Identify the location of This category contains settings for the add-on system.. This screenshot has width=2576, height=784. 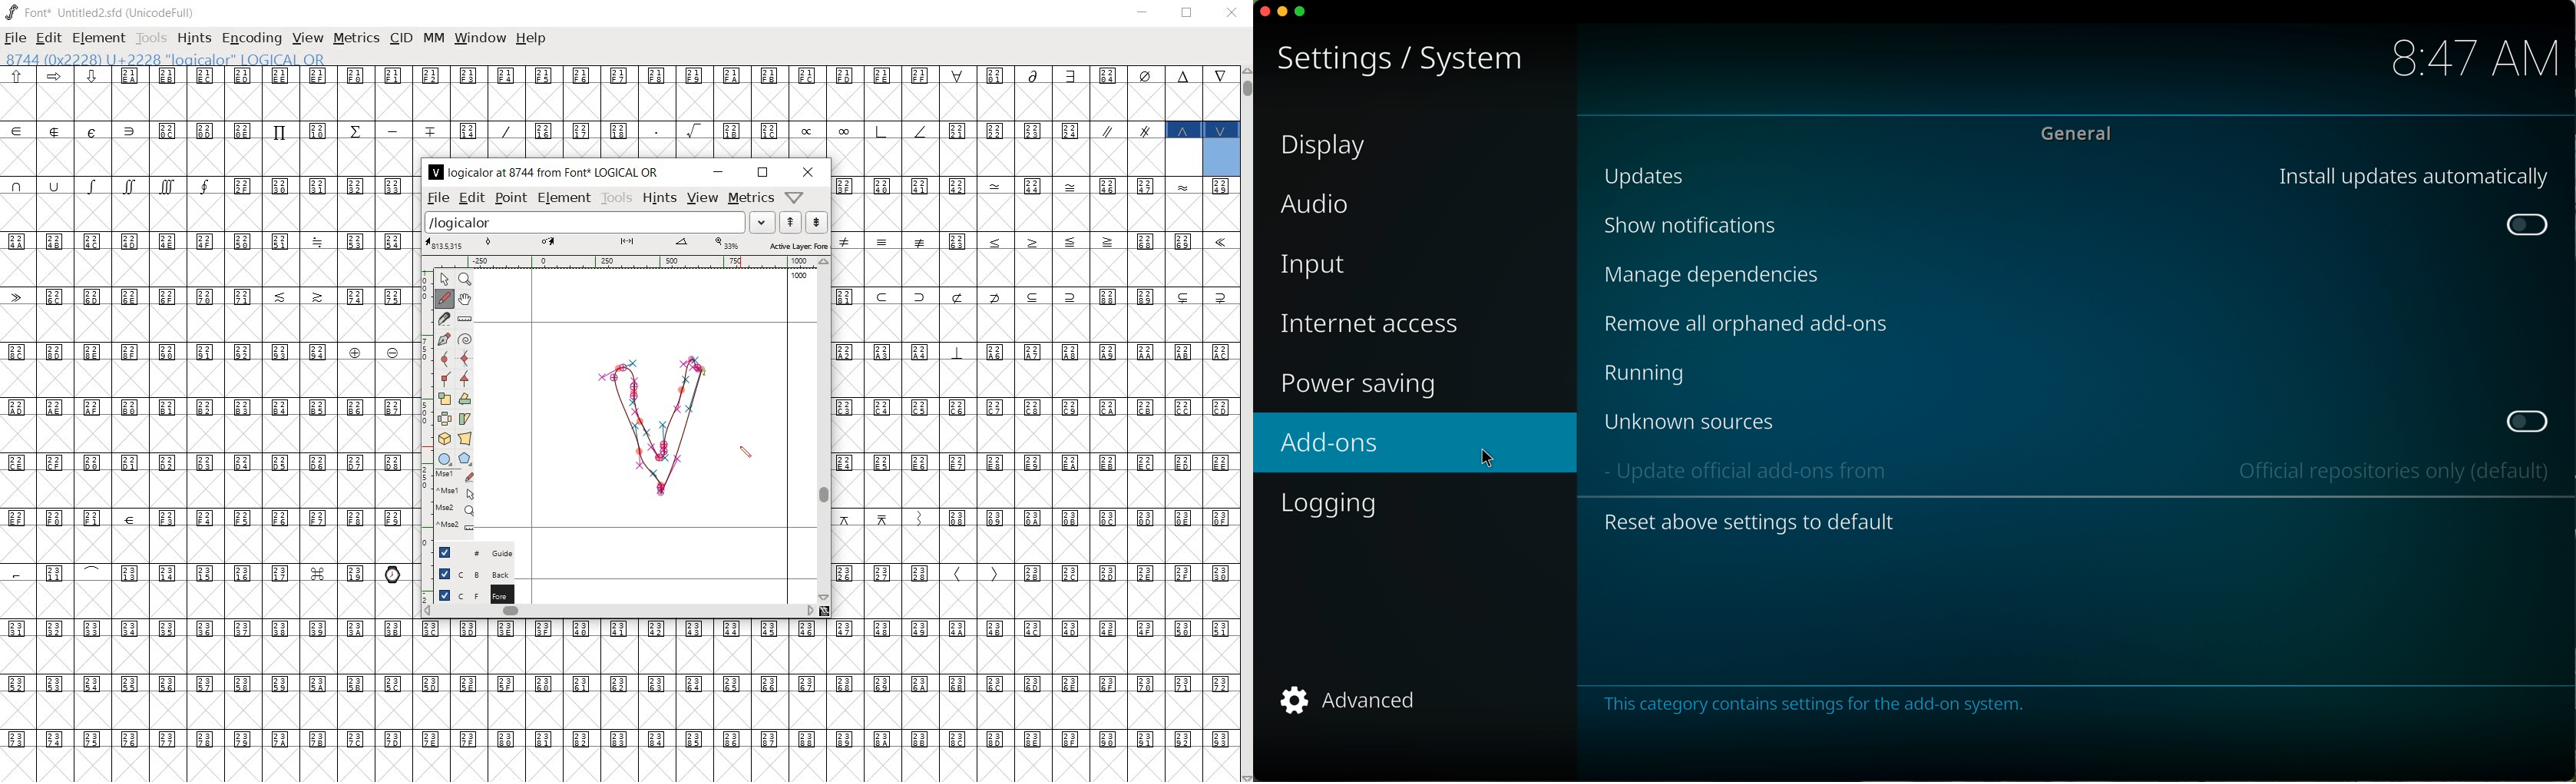
(1823, 711).